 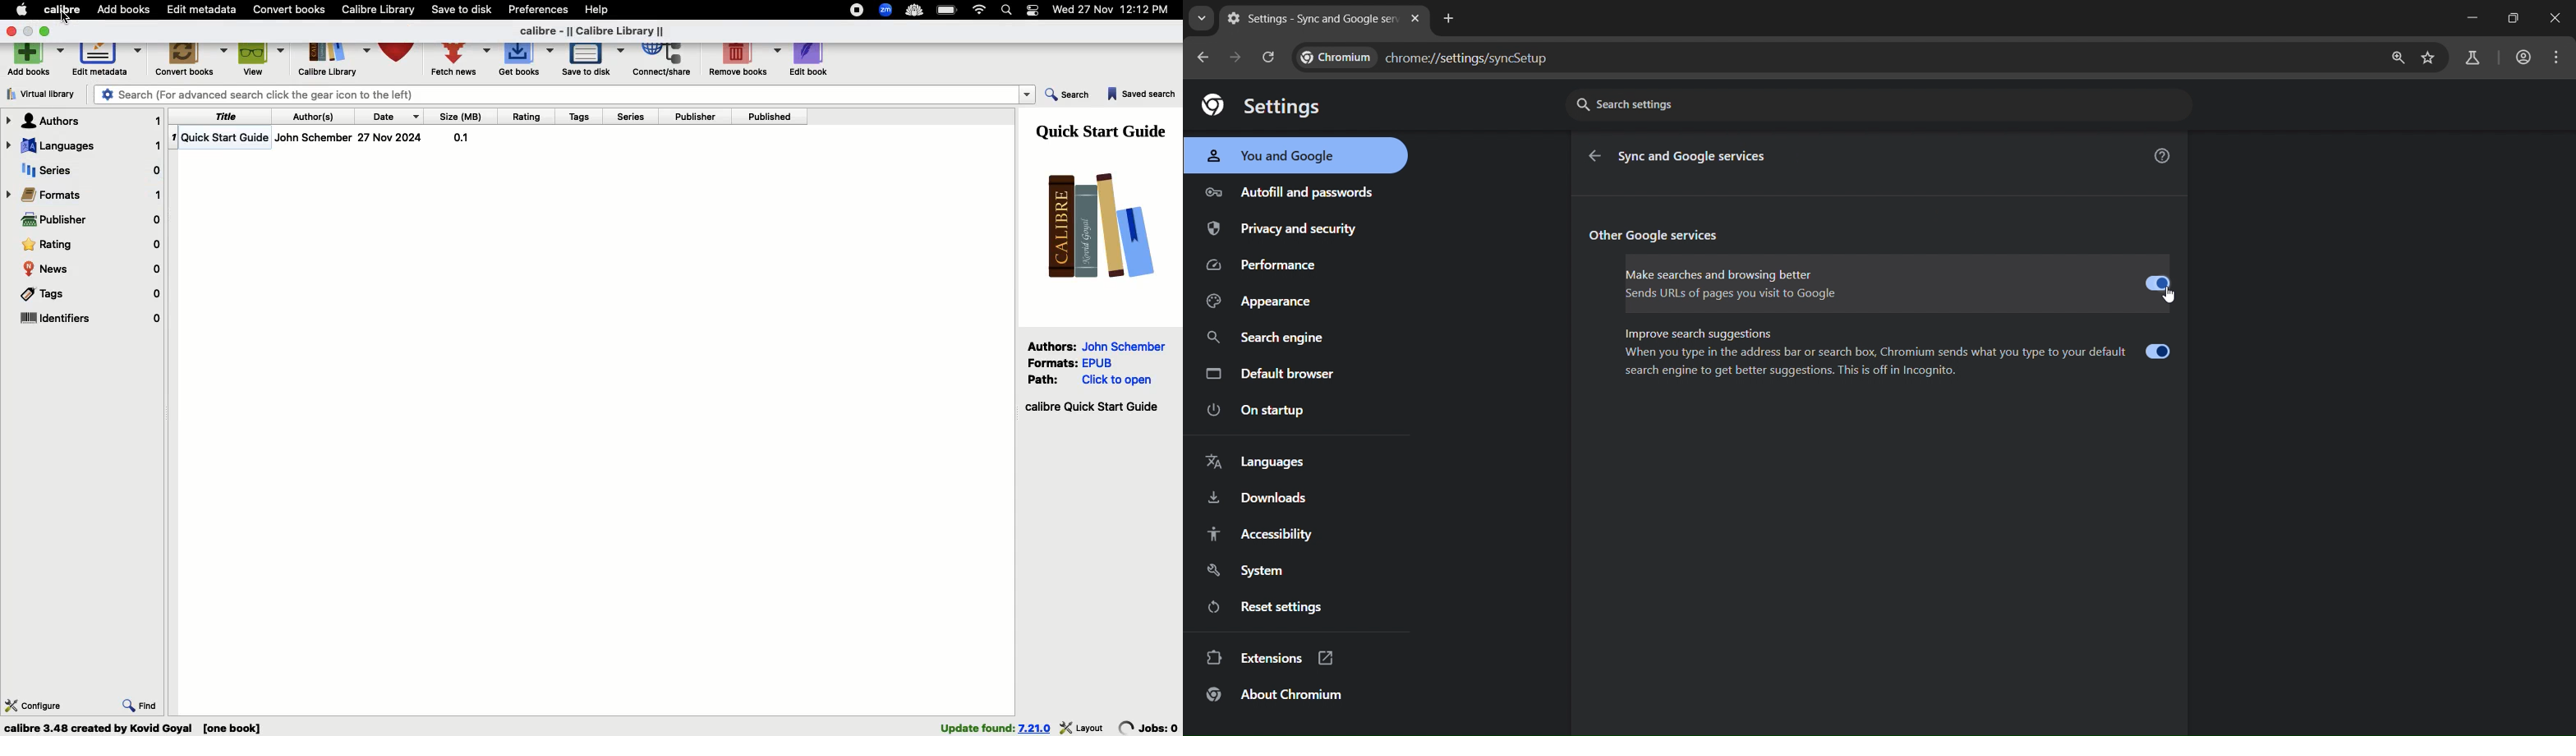 What do you see at coordinates (124, 11) in the screenshot?
I see `Add books` at bounding box center [124, 11].